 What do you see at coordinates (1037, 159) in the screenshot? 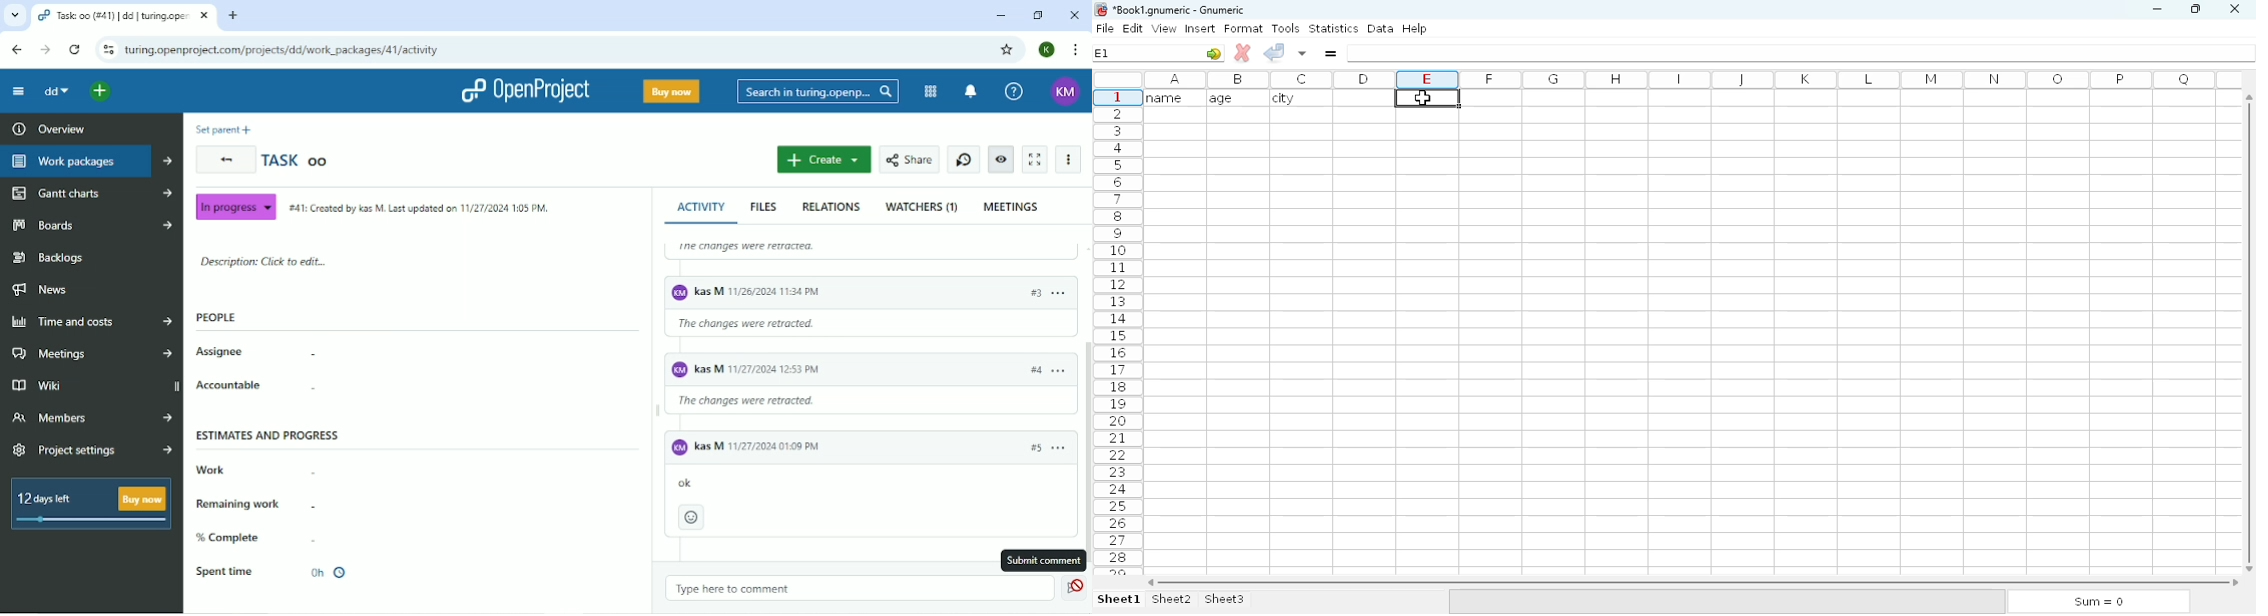
I see `Activate zen mode` at bounding box center [1037, 159].